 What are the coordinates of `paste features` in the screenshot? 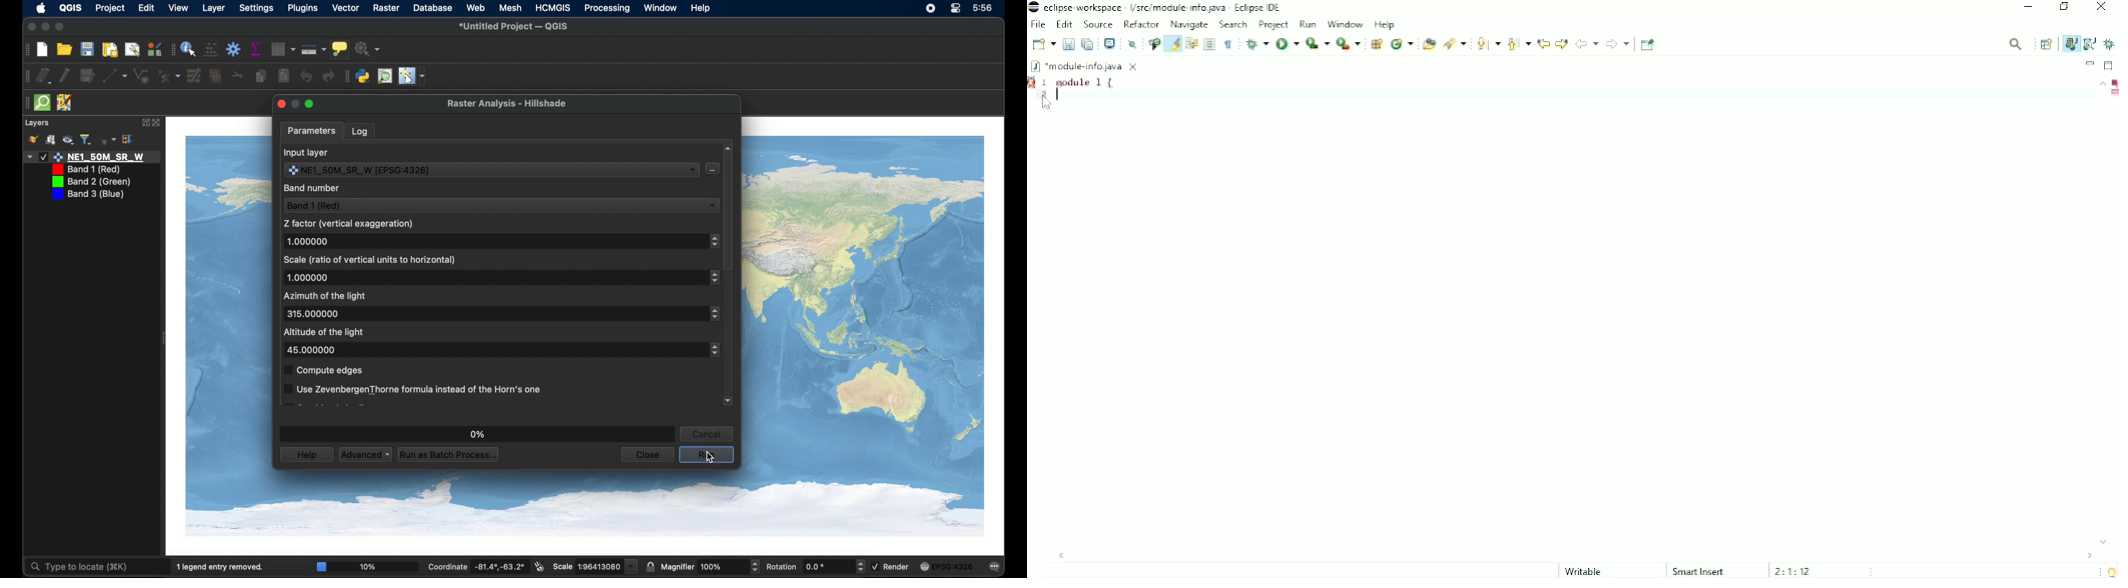 It's located at (283, 75).